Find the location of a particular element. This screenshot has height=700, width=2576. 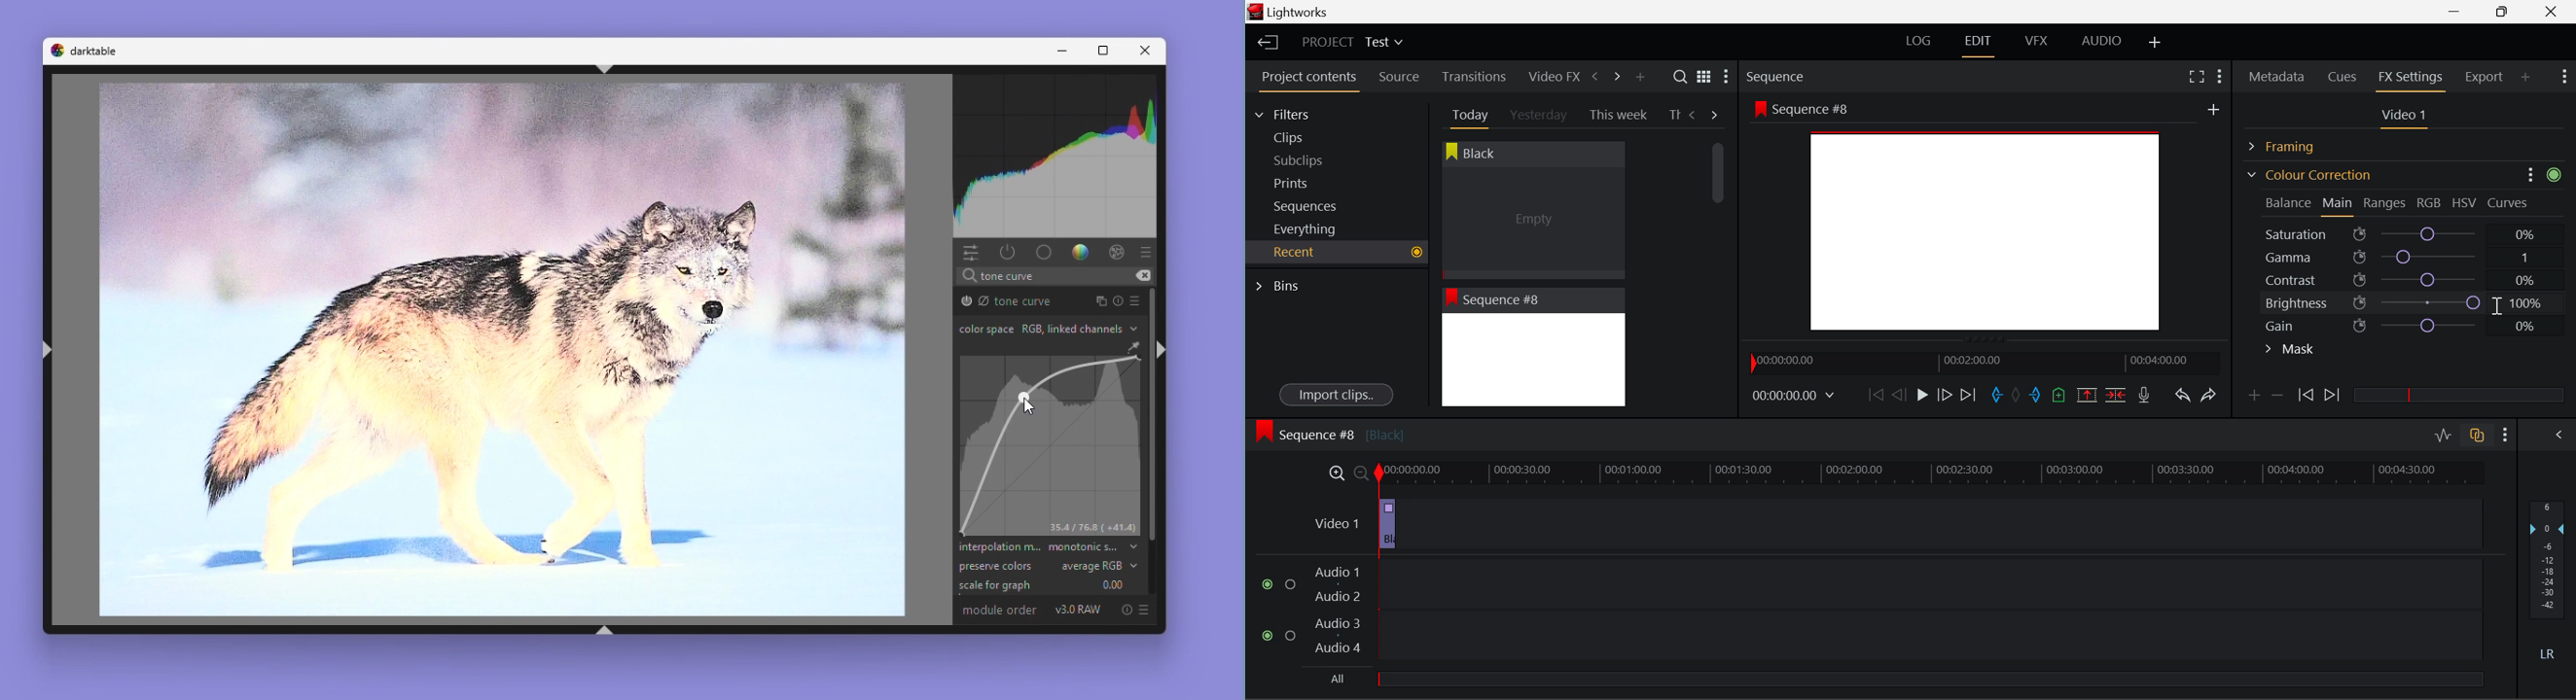

Recent Tab Open is located at coordinates (1337, 252).